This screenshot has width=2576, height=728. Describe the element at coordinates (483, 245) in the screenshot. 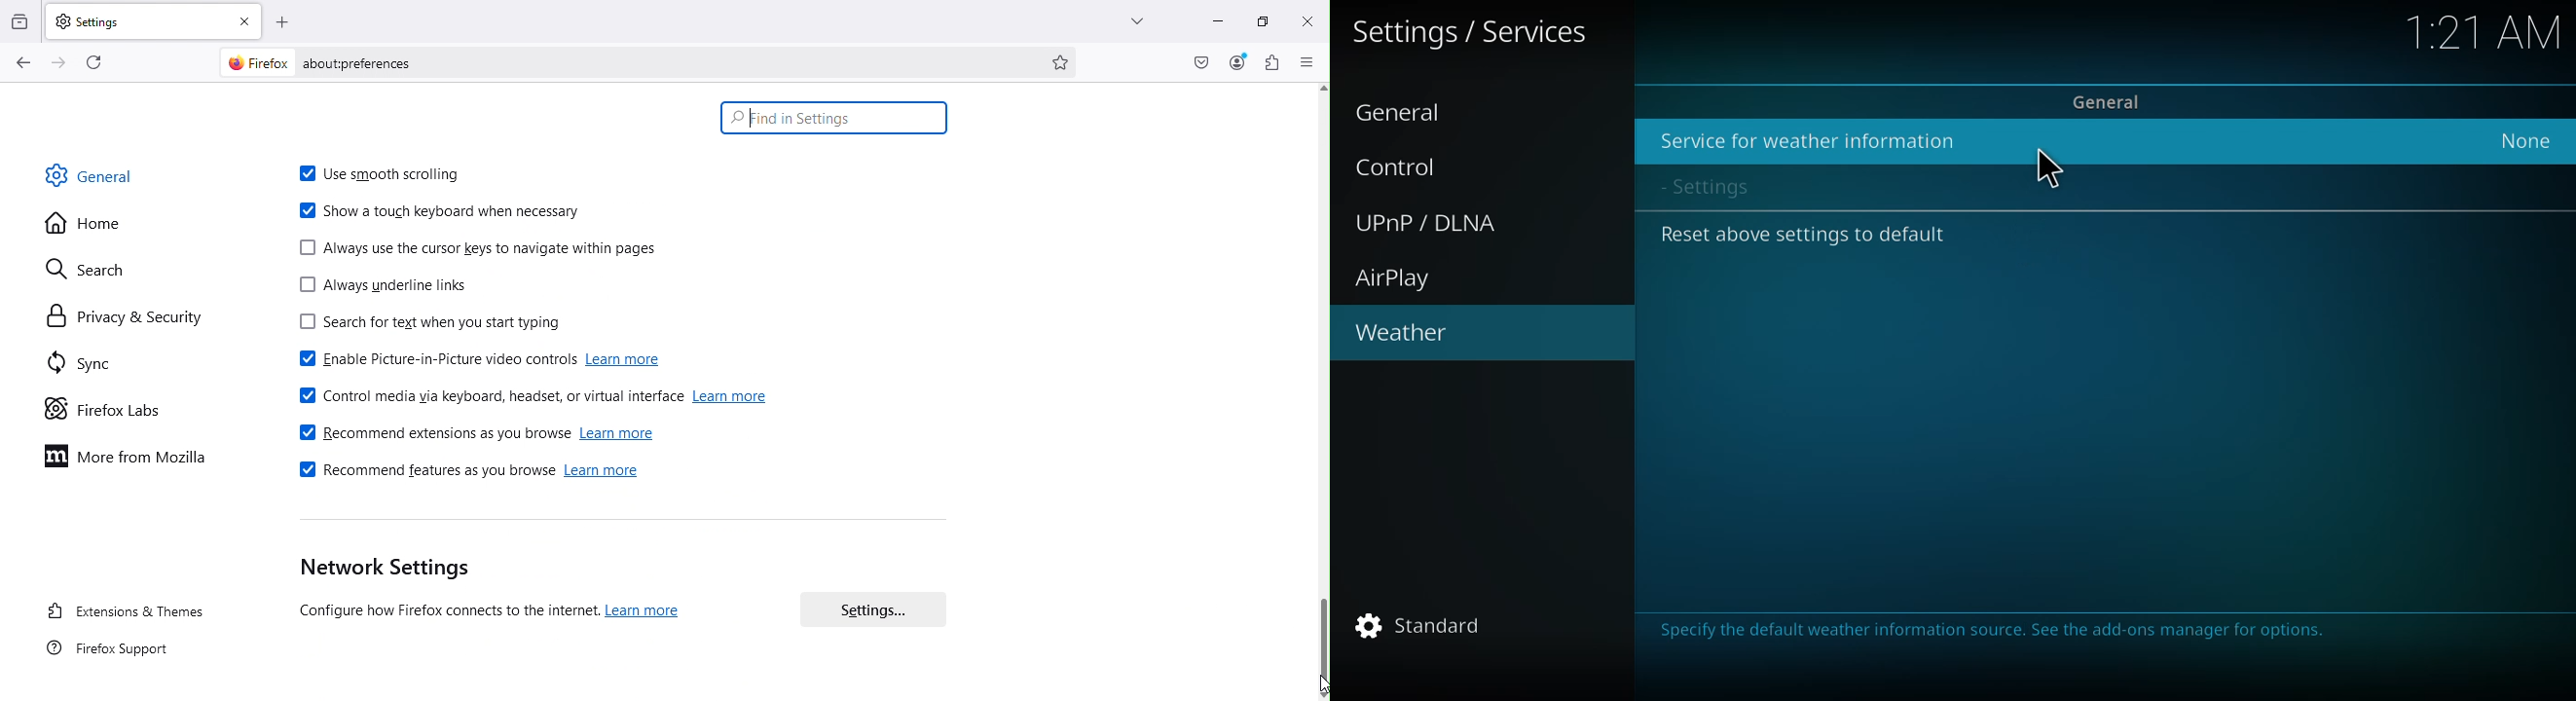

I see `Always use the cursor keys to navigate within pages` at that location.